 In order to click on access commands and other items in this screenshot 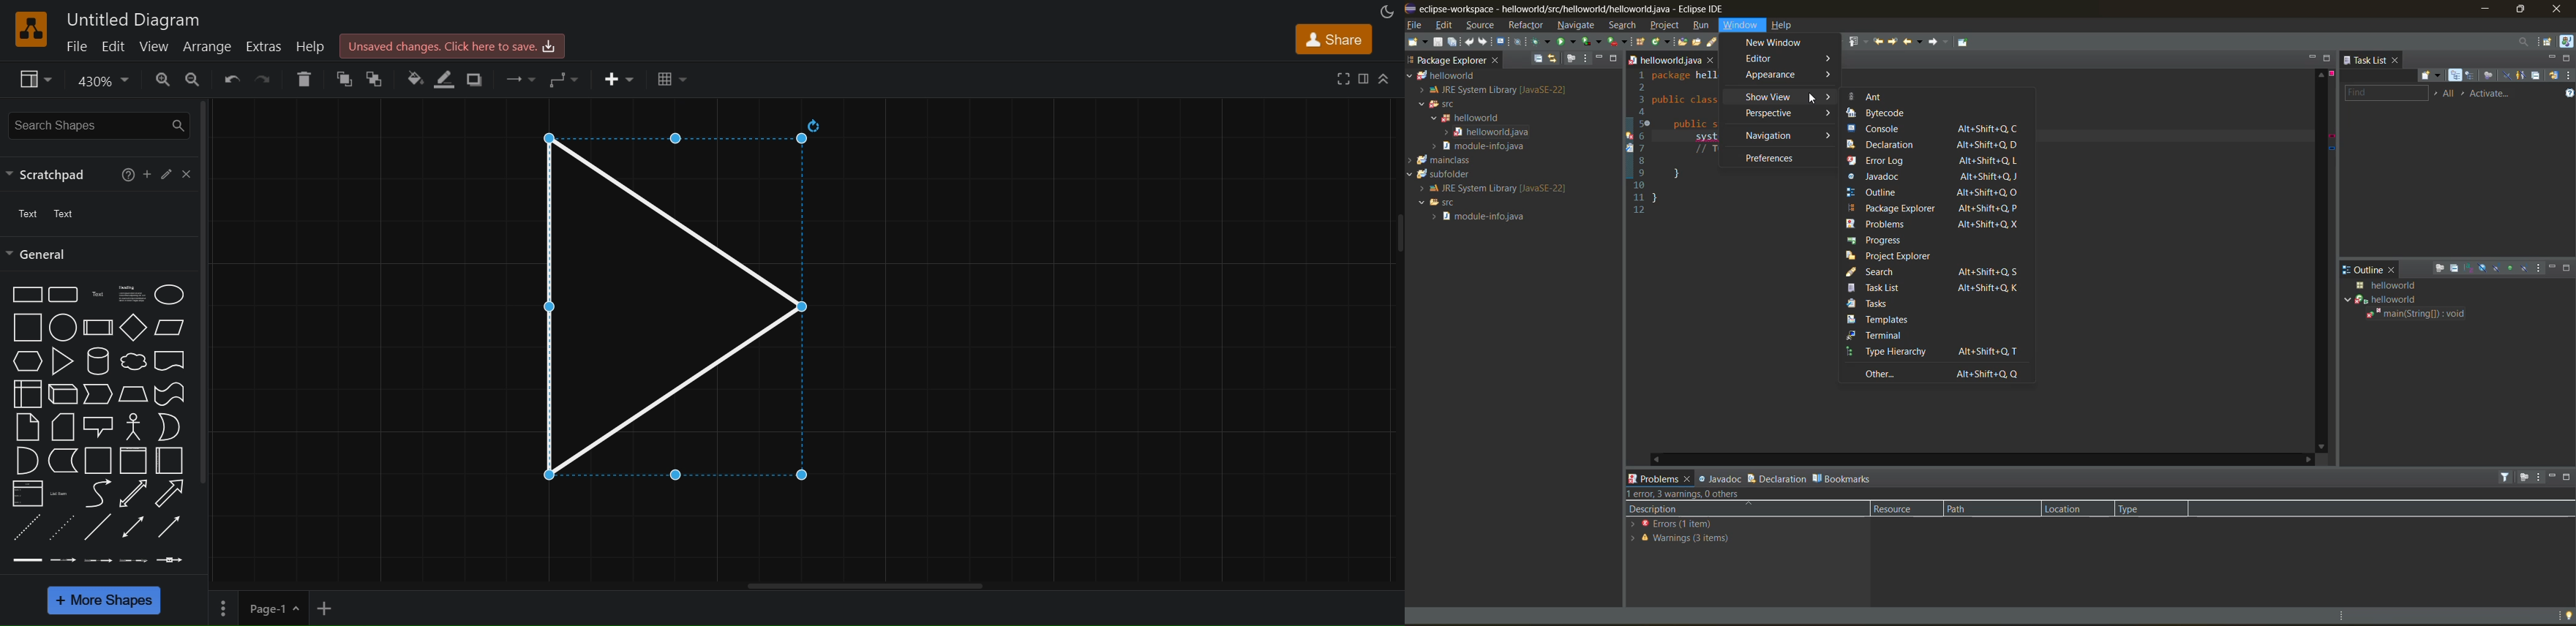, I will do `click(2528, 42)`.